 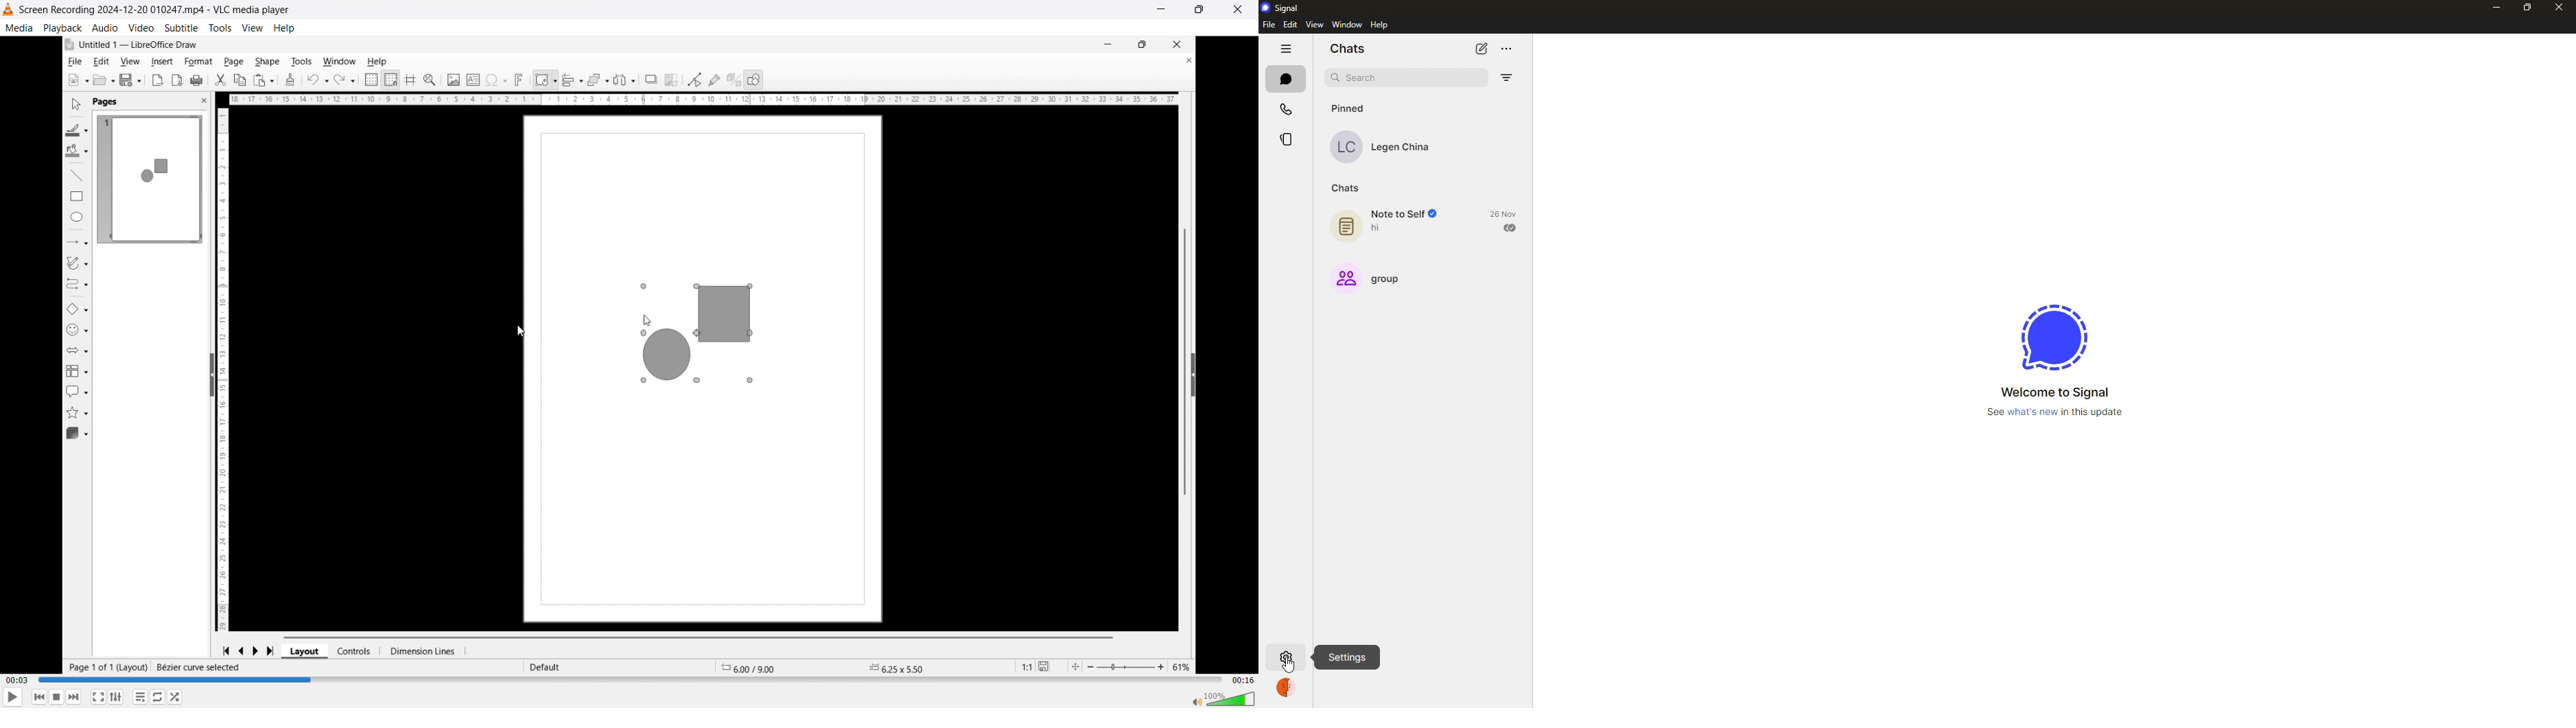 What do you see at coordinates (1348, 187) in the screenshot?
I see `chats` at bounding box center [1348, 187].